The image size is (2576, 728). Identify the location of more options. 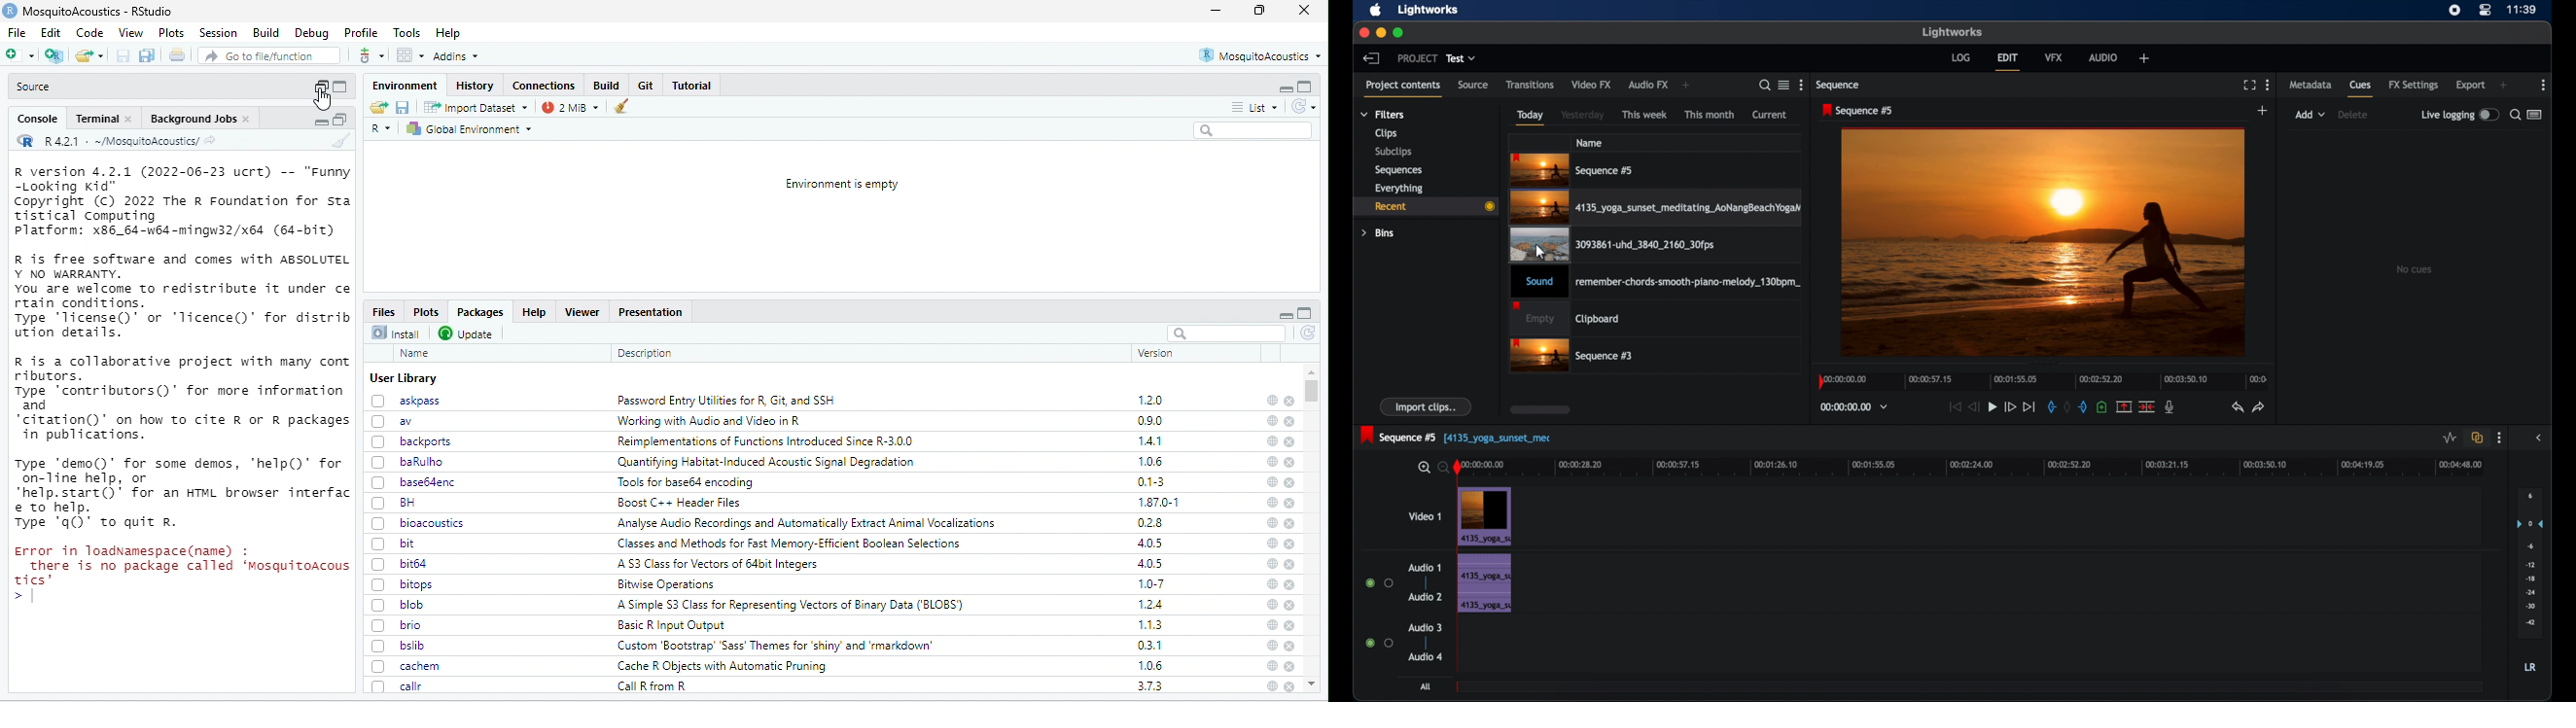
(1801, 84).